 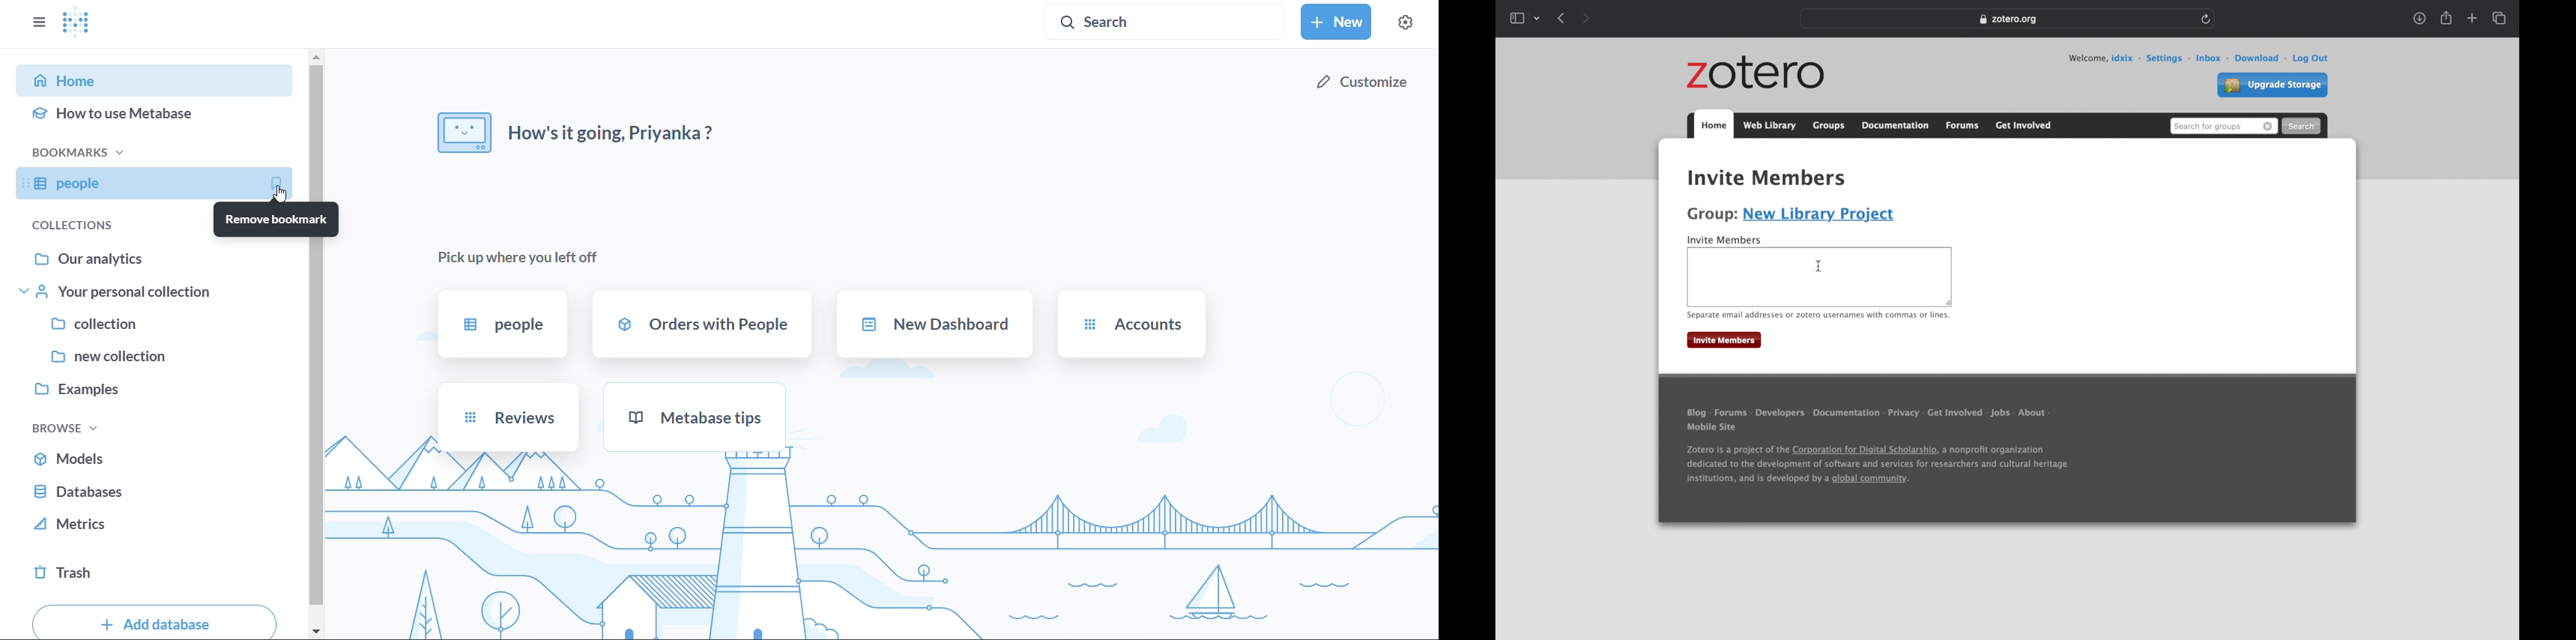 I want to click on jobs, so click(x=2000, y=414).